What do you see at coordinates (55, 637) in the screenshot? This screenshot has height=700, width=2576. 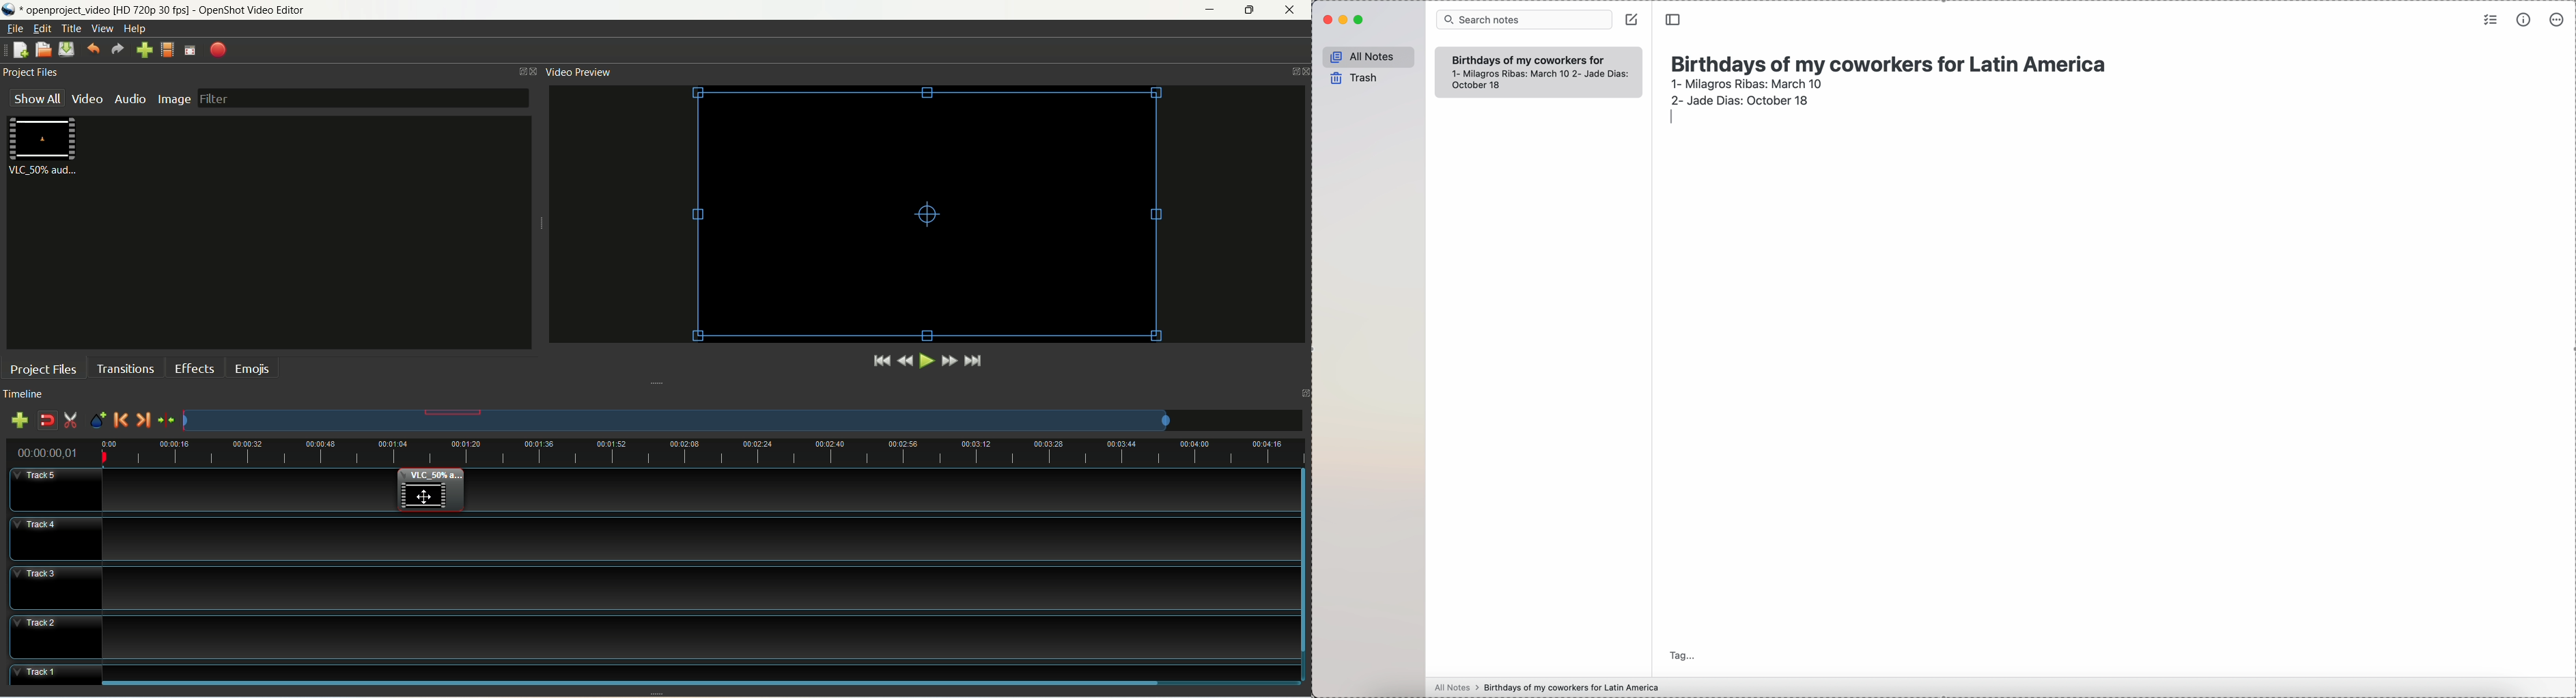 I see `track2` at bounding box center [55, 637].